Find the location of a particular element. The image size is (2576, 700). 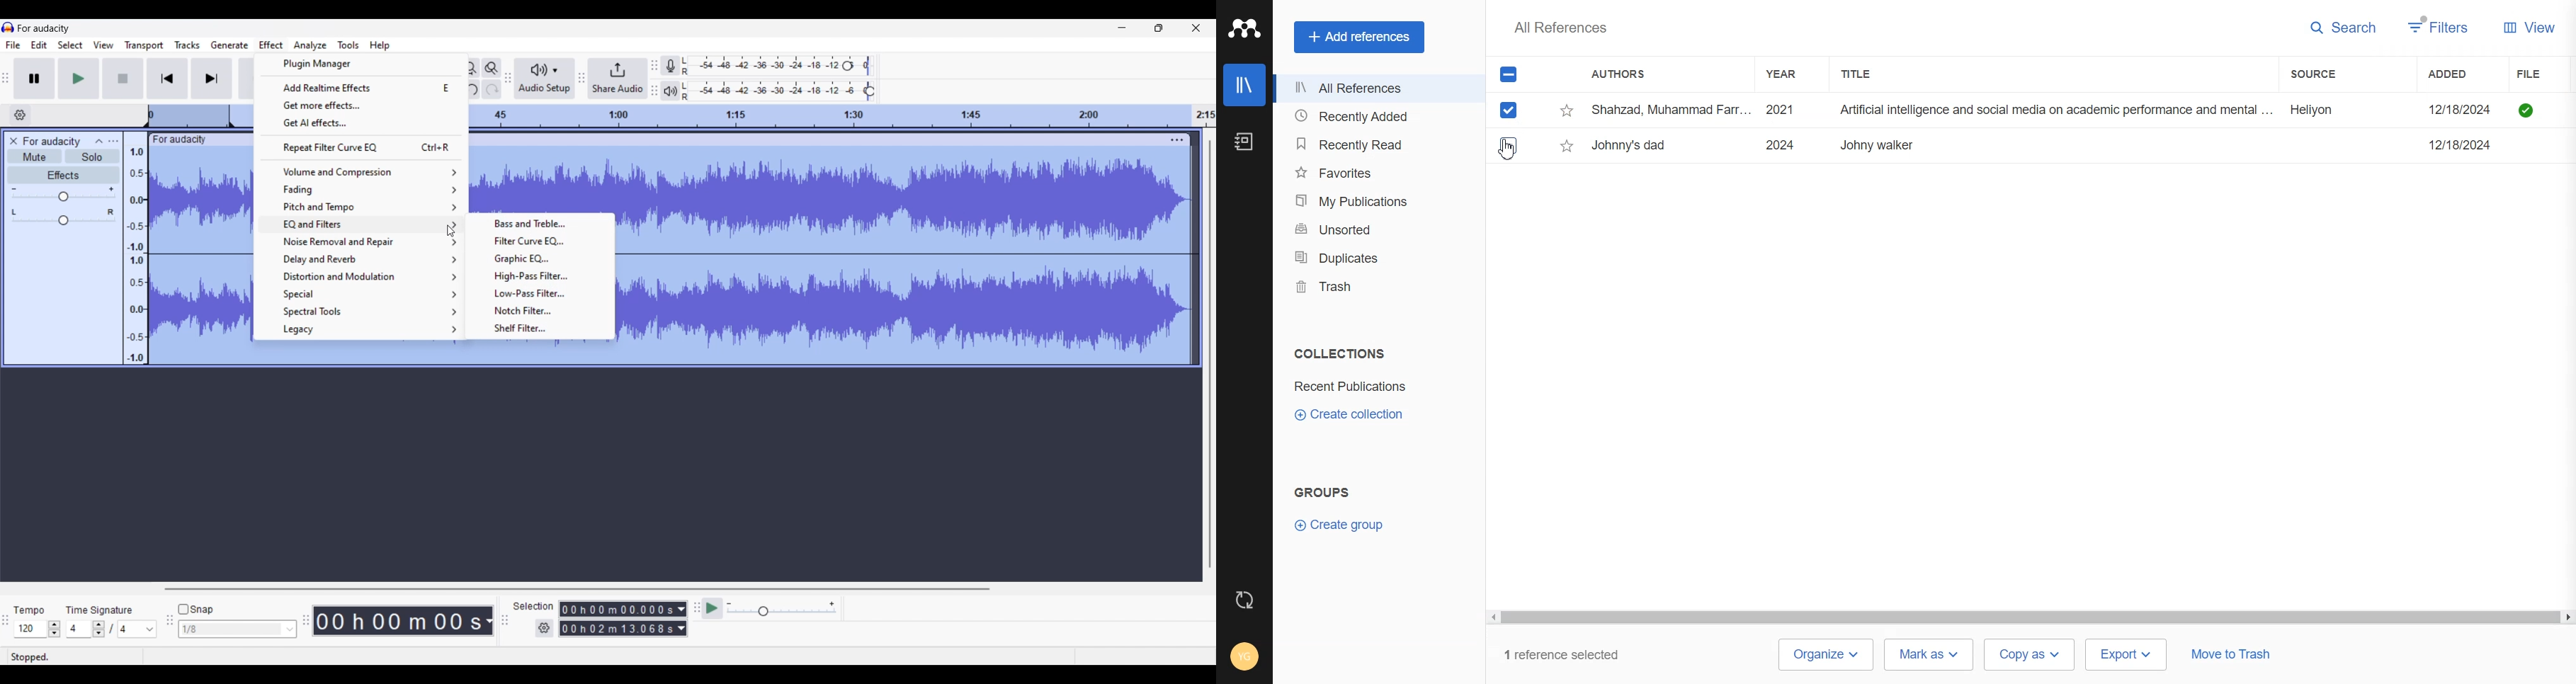

Recording level is located at coordinates (764, 66).